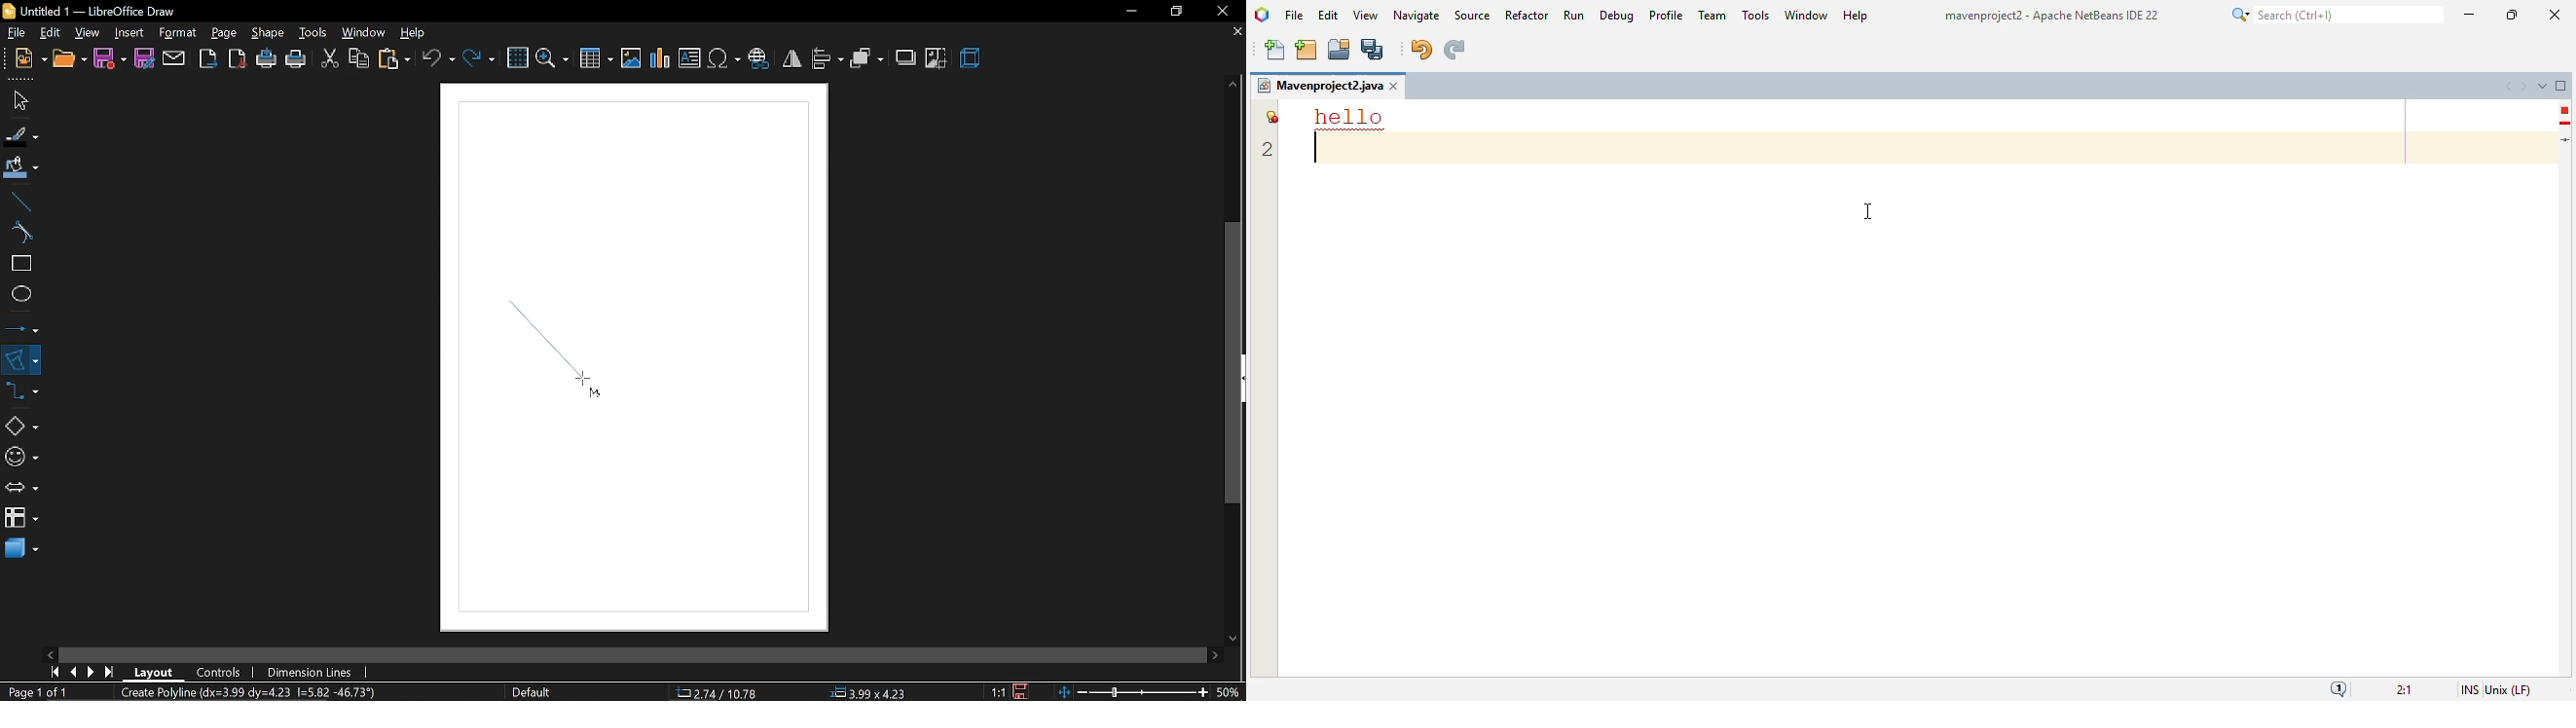  What do you see at coordinates (2050, 16) in the screenshot?
I see `title` at bounding box center [2050, 16].